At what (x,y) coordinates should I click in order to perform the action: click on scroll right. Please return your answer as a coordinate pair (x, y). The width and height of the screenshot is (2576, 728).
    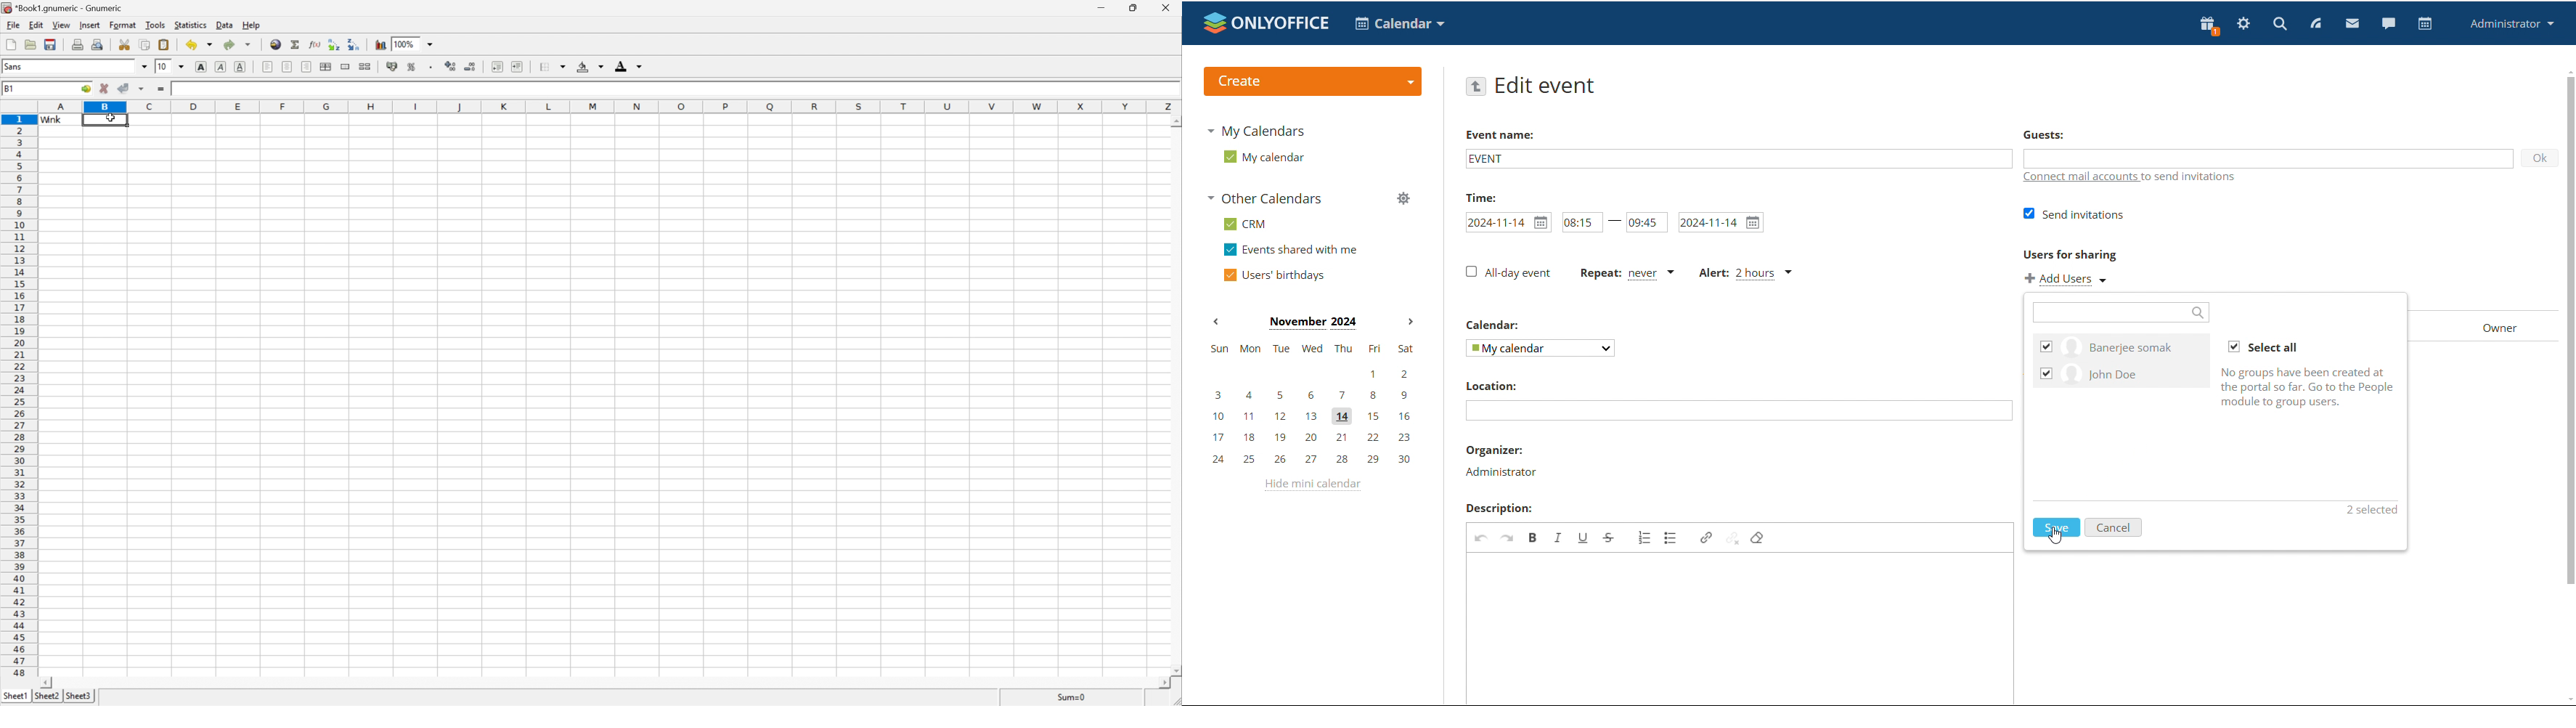
    Looking at the image, I should click on (44, 682).